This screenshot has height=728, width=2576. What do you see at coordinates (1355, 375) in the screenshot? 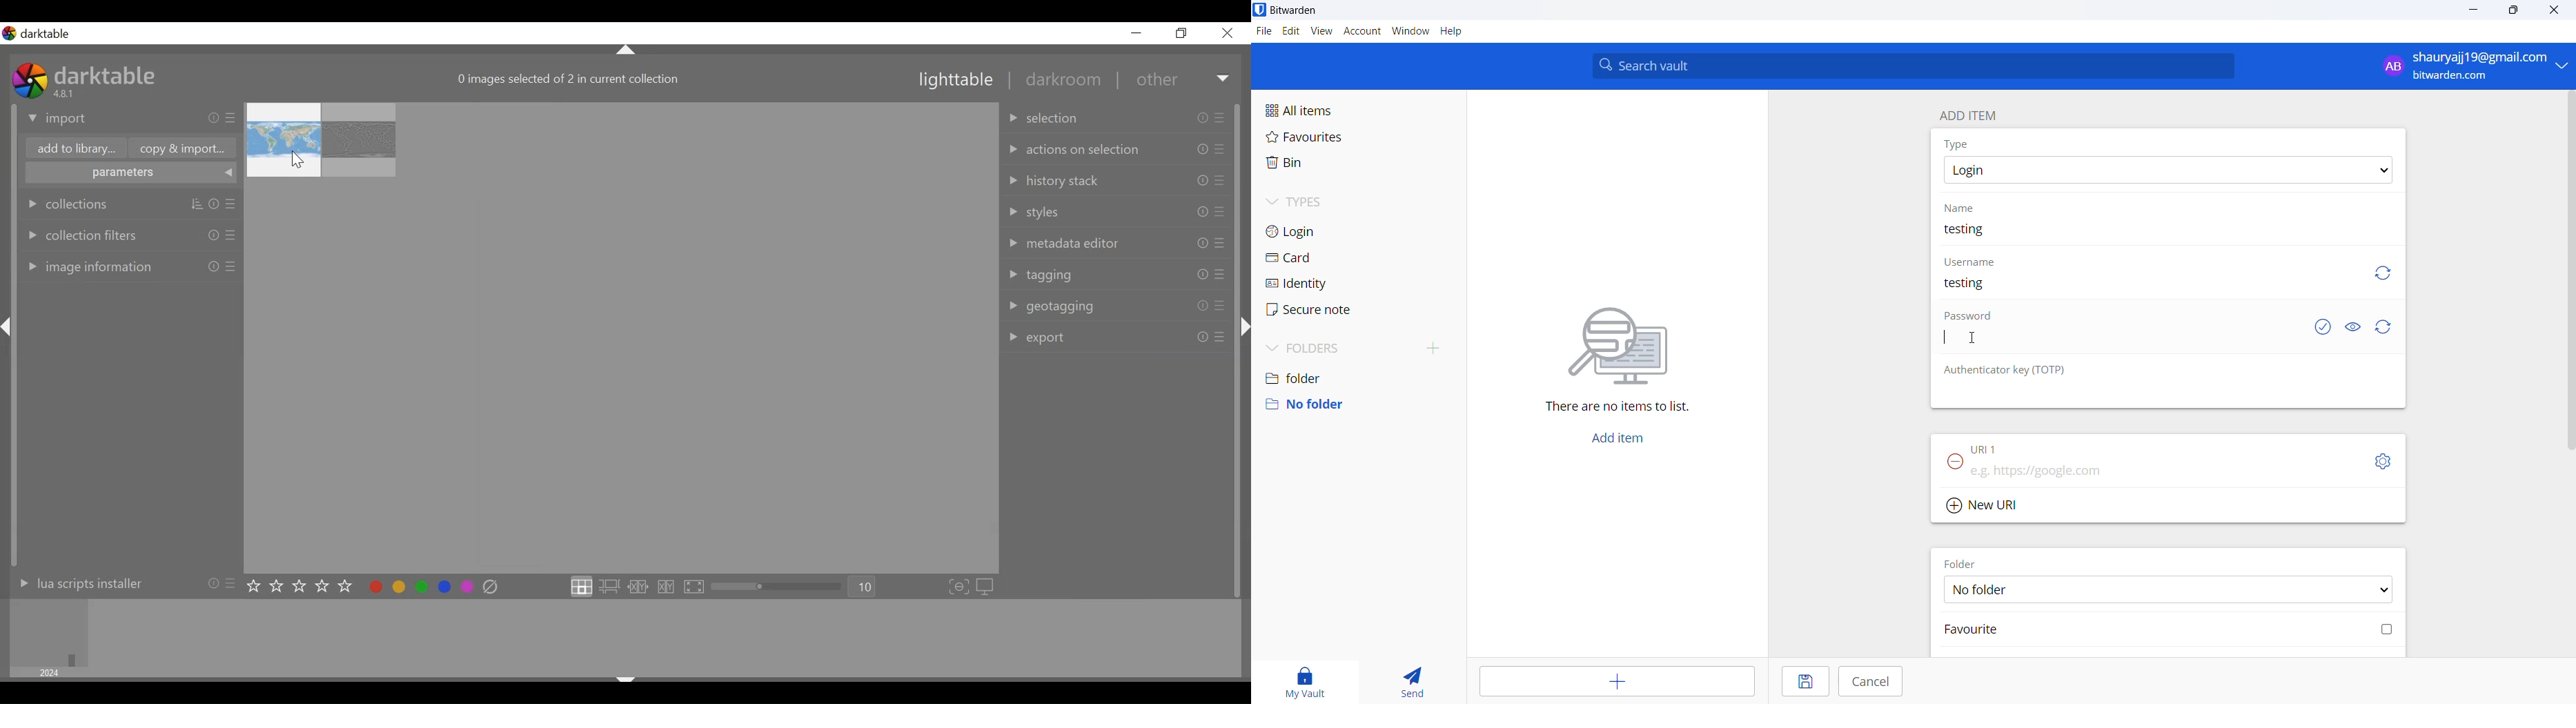
I see `folder` at bounding box center [1355, 375].